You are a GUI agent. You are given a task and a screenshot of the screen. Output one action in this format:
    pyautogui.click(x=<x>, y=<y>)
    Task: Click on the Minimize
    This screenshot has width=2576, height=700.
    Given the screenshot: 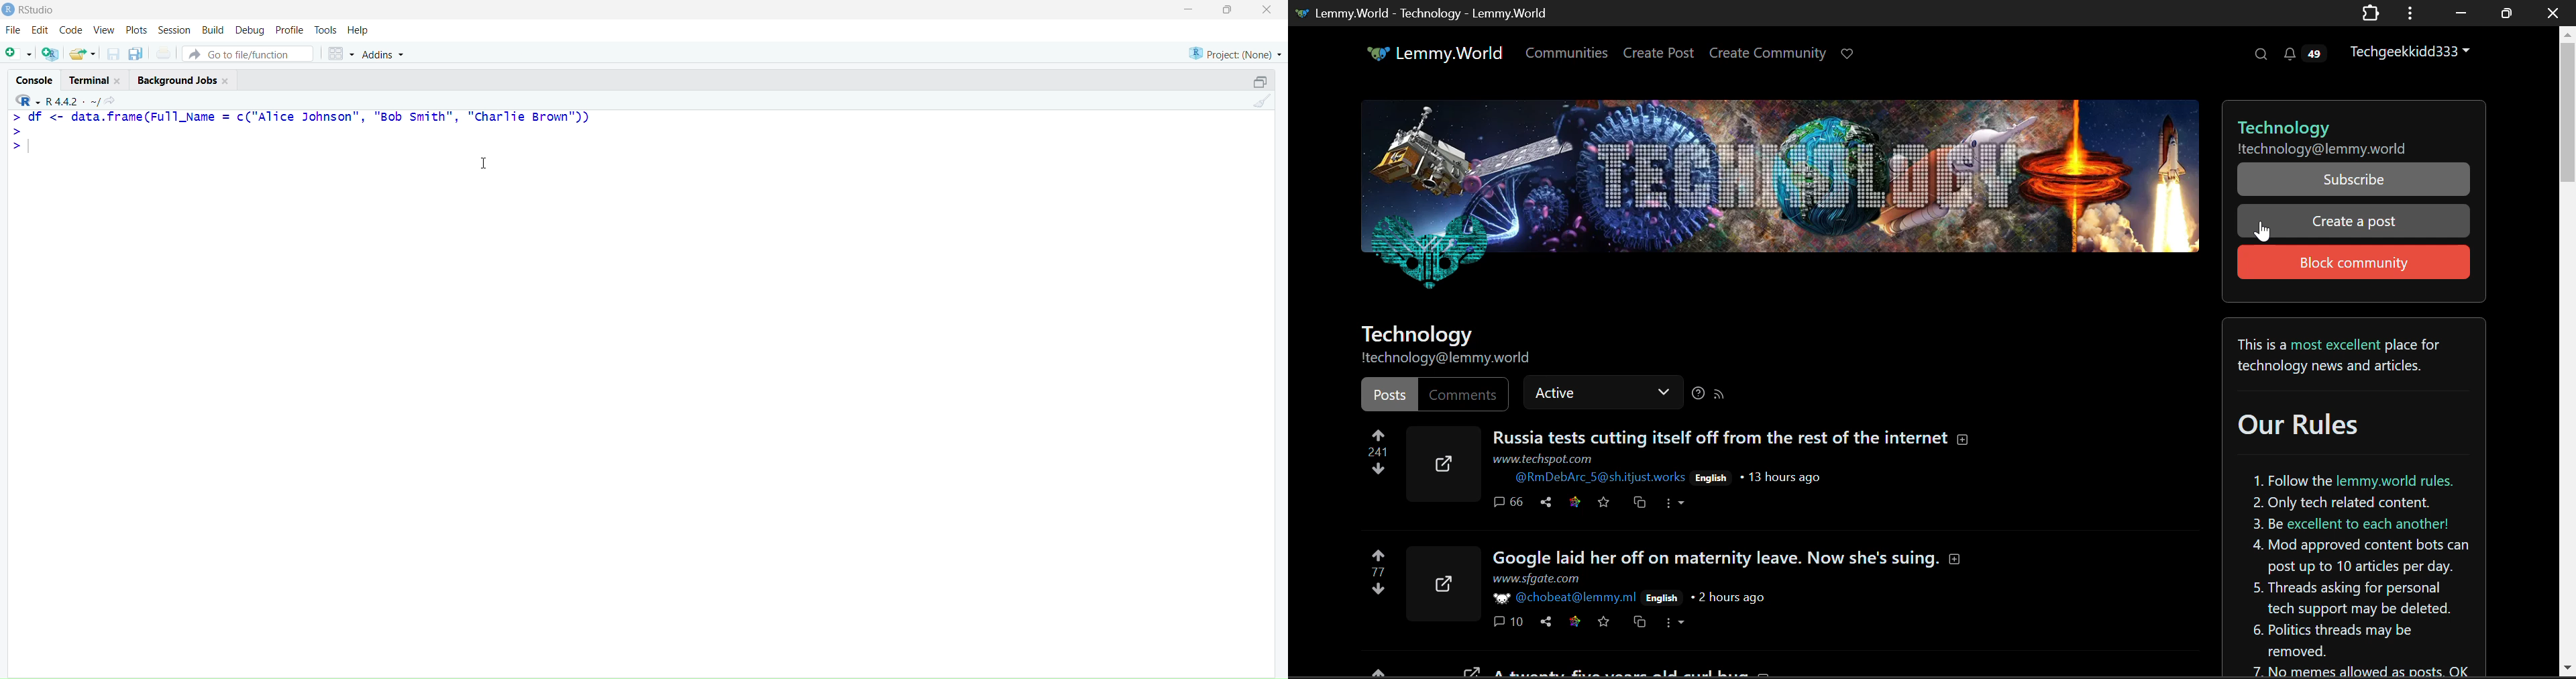 What is the action you would take?
    pyautogui.click(x=1189, y=12)
    